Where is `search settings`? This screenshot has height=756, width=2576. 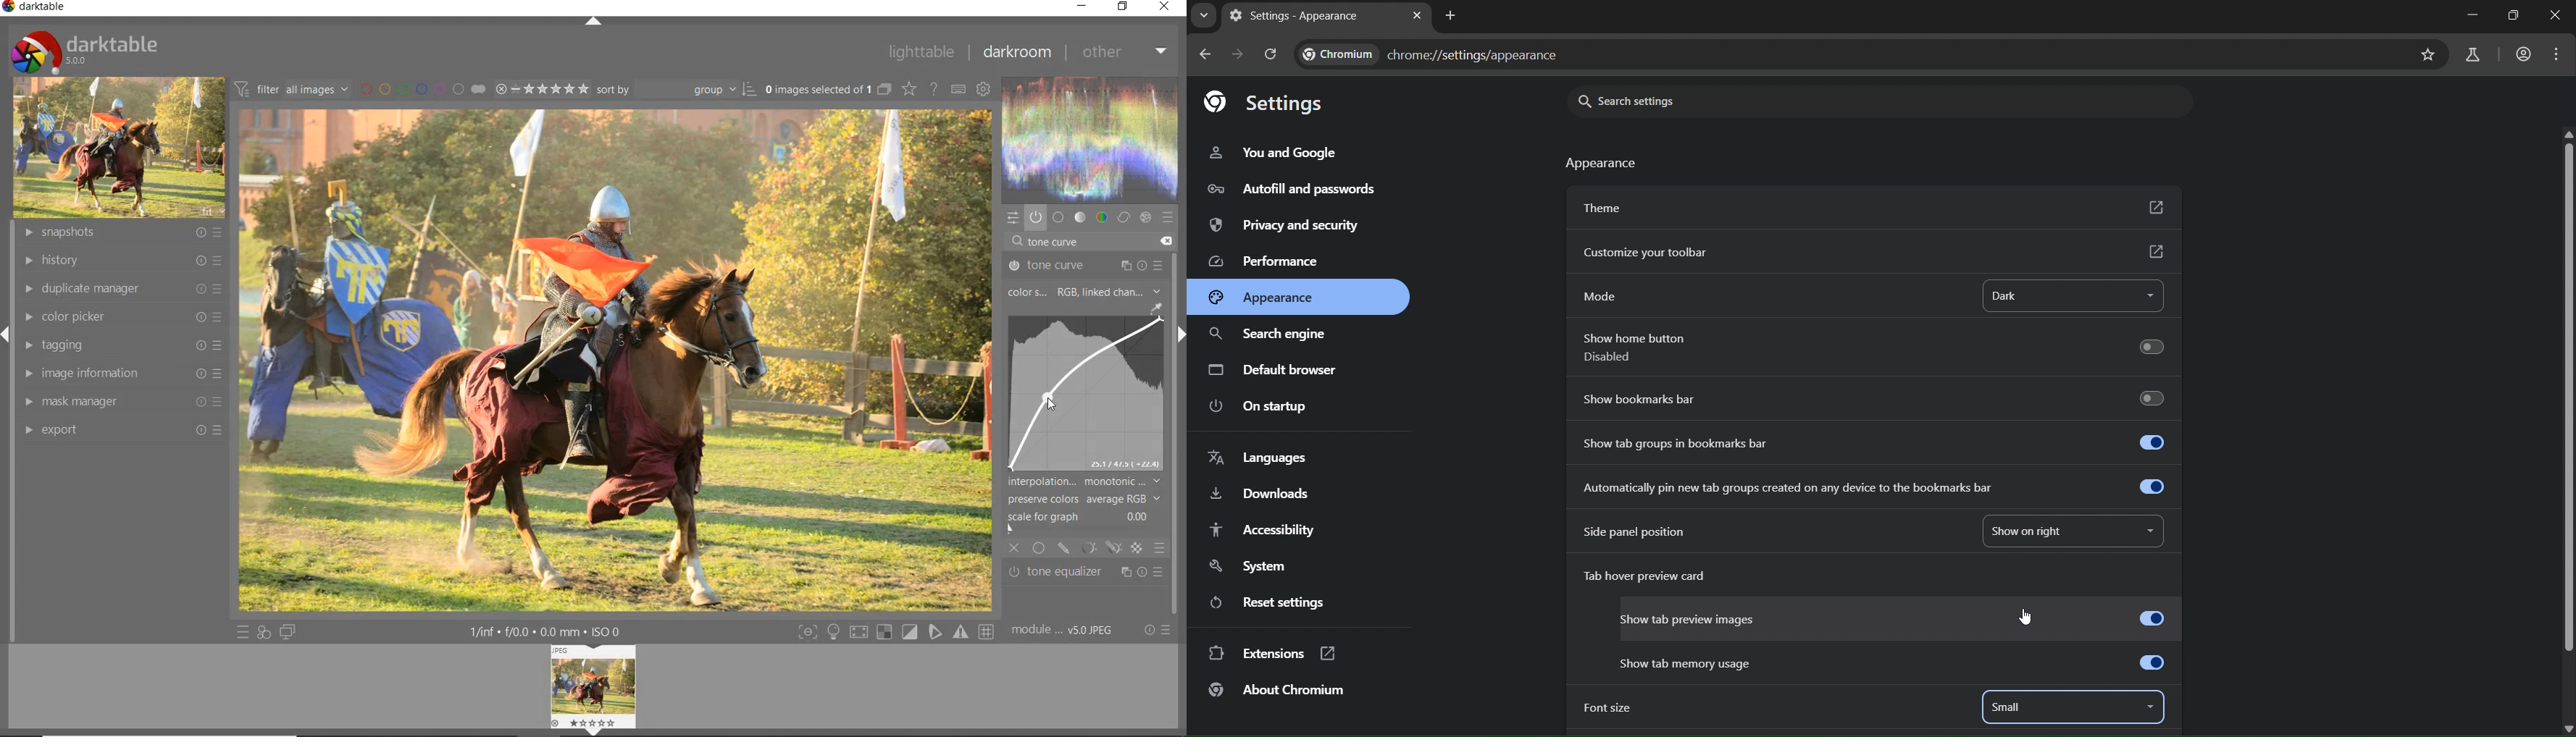 search settings is located at coordinates (1695, 100).